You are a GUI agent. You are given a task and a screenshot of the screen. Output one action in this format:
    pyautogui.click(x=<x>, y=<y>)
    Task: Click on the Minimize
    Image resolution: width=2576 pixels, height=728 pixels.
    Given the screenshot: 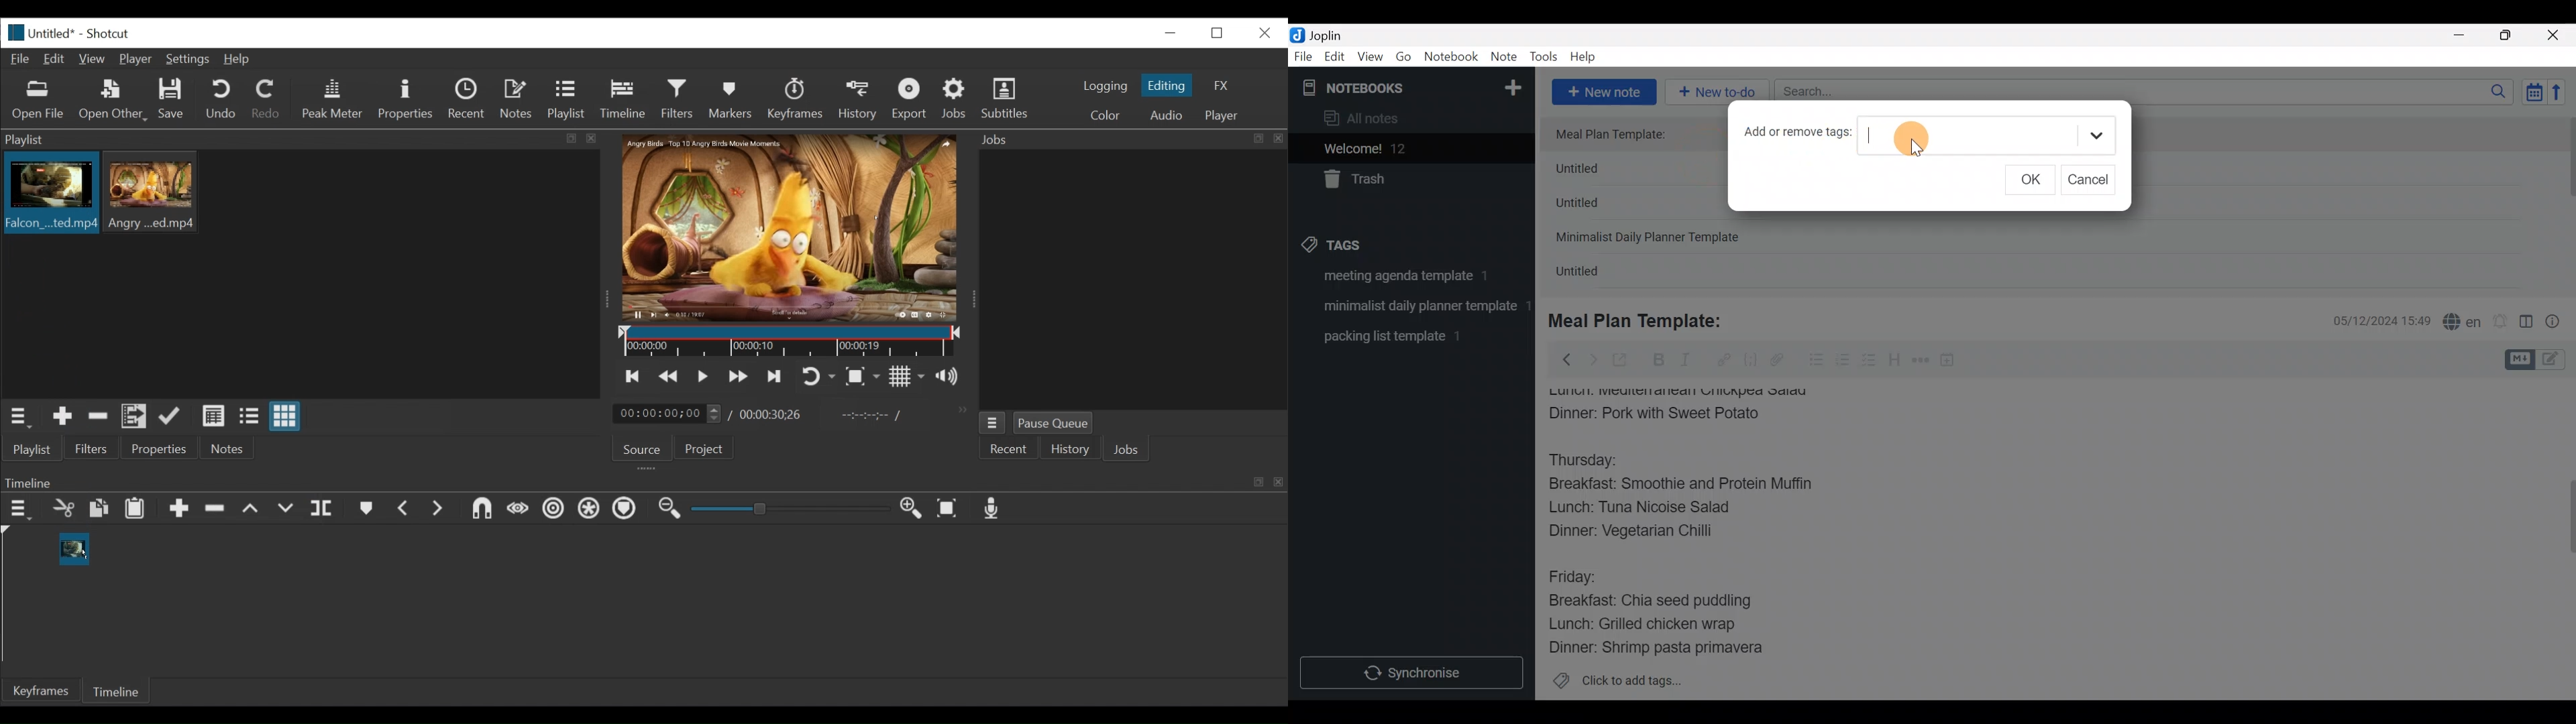 What is the action you would take?
    pyautogui.click(x=2467, y=34)
    